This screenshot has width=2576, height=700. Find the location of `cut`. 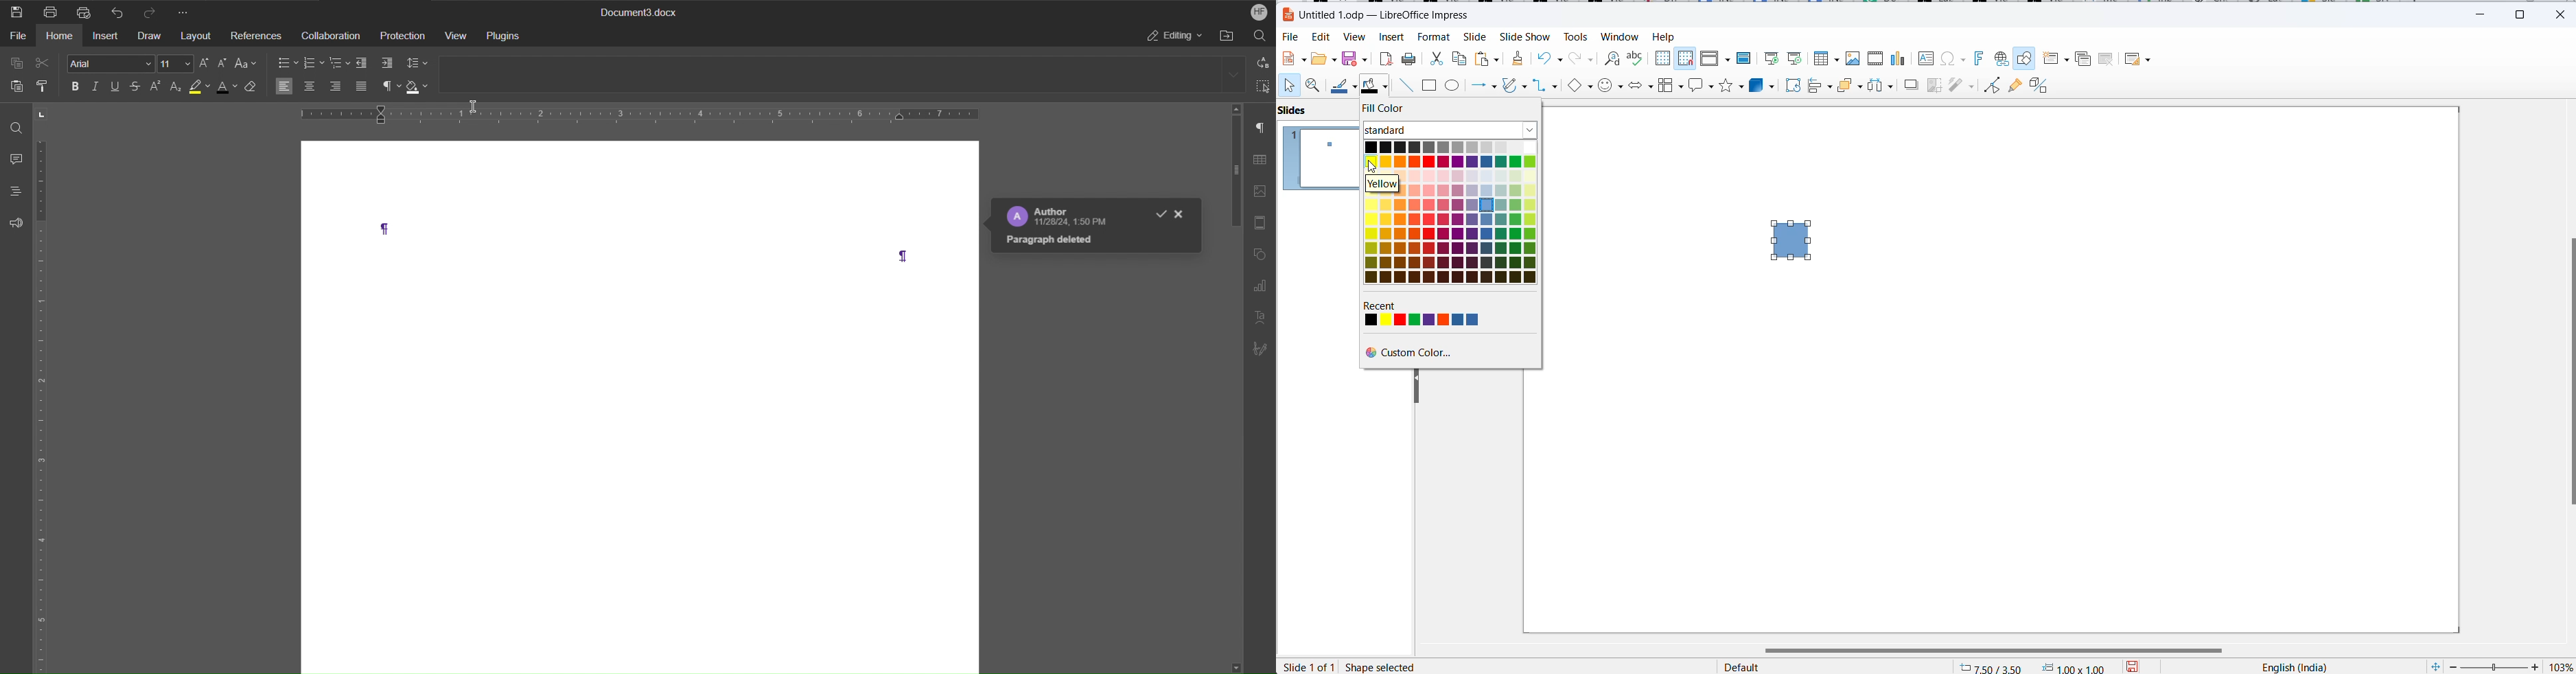

cut is located at coordinates (1436, 61).